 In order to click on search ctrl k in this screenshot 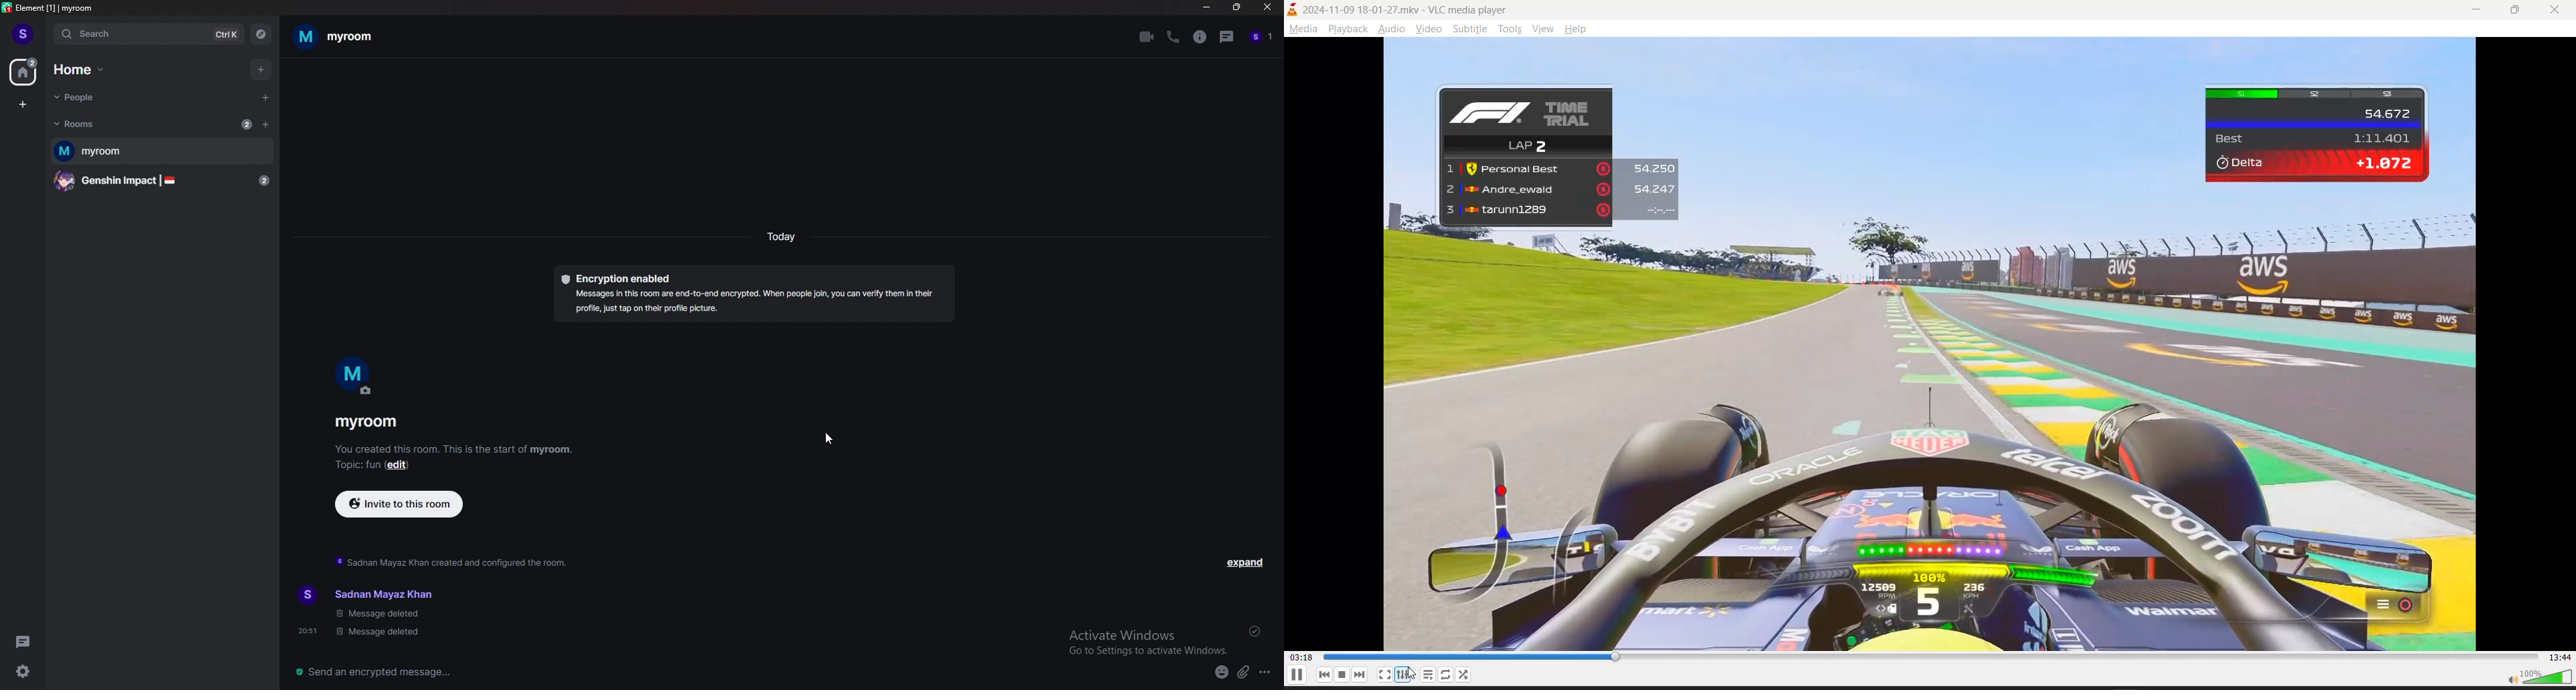, I will do `click(149, 34)`.